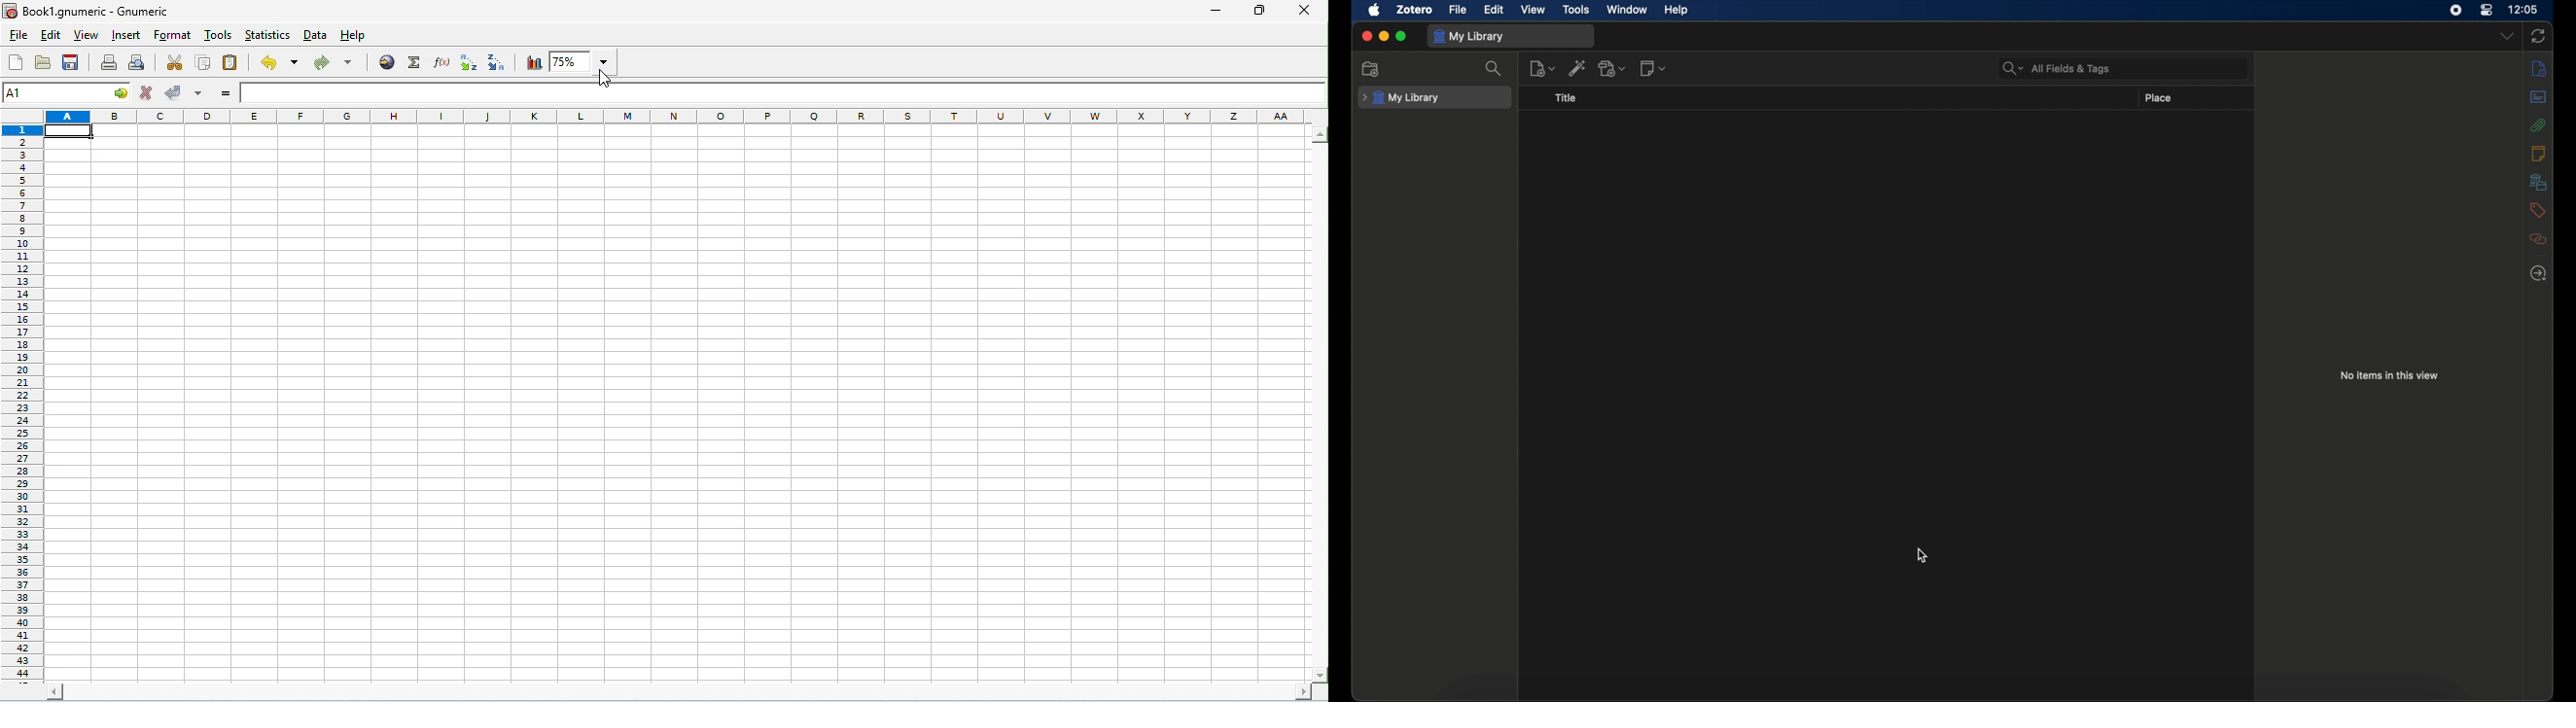 The image size is (2576, 728). What do you see at coordinates (471, 63) in the screenshot?
I see `sort ascending` at bounding box center [471, 63].